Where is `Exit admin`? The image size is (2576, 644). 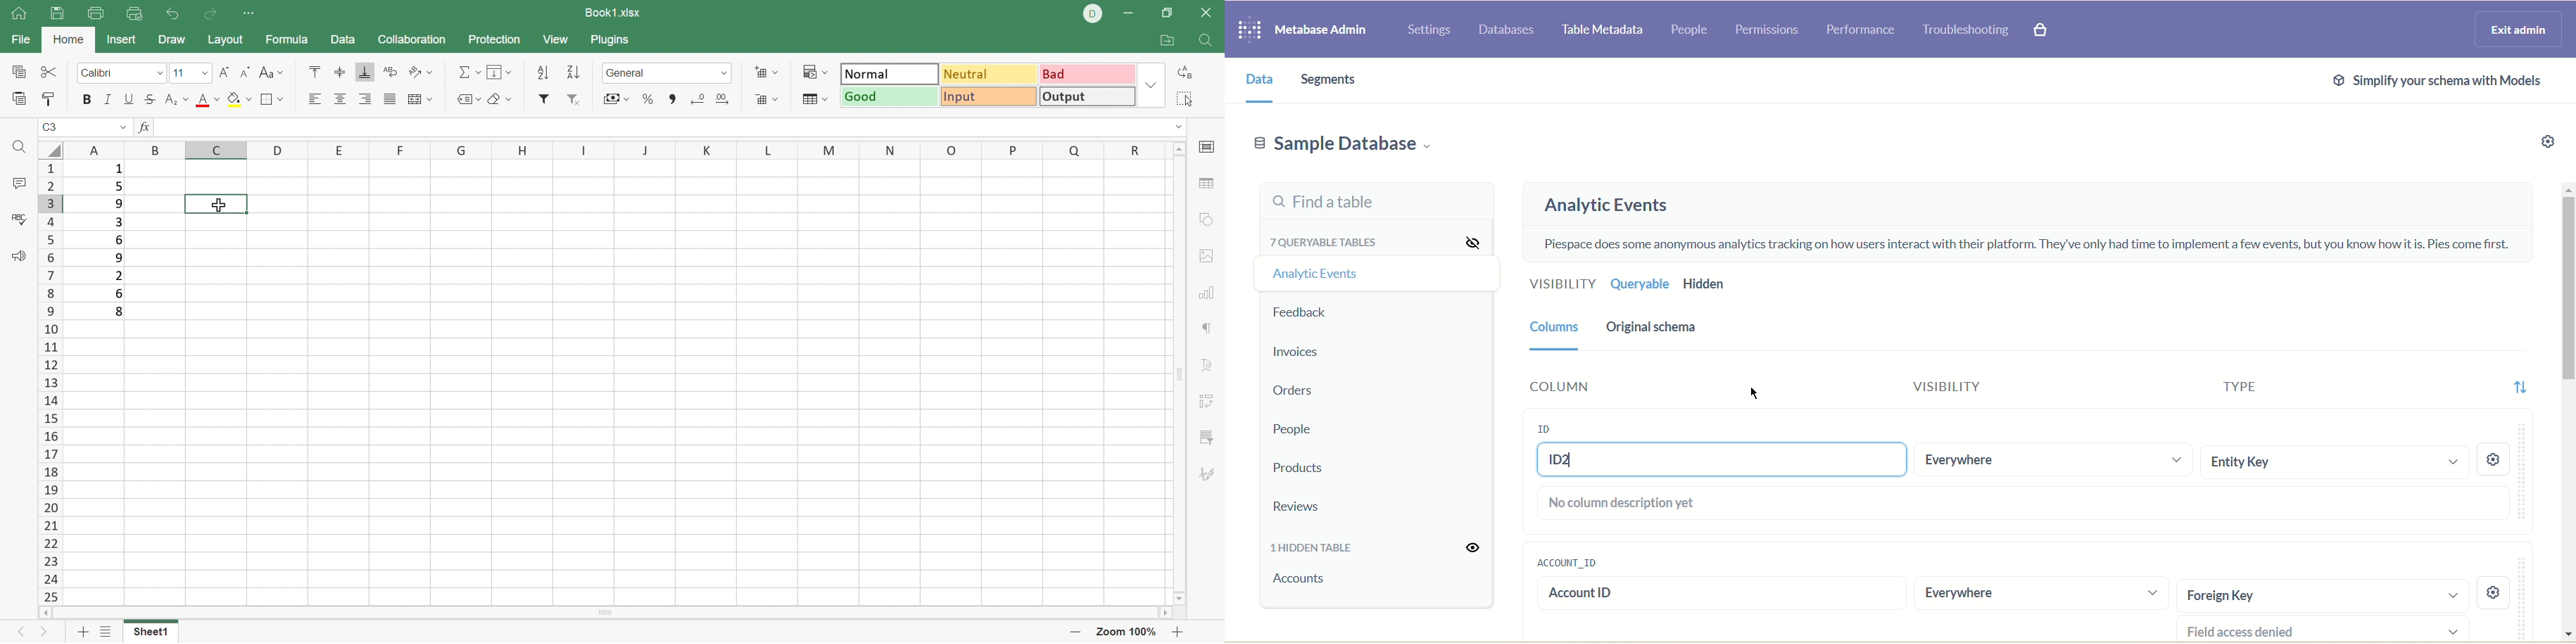
Exit admin is located at coordinates (2511, 30).